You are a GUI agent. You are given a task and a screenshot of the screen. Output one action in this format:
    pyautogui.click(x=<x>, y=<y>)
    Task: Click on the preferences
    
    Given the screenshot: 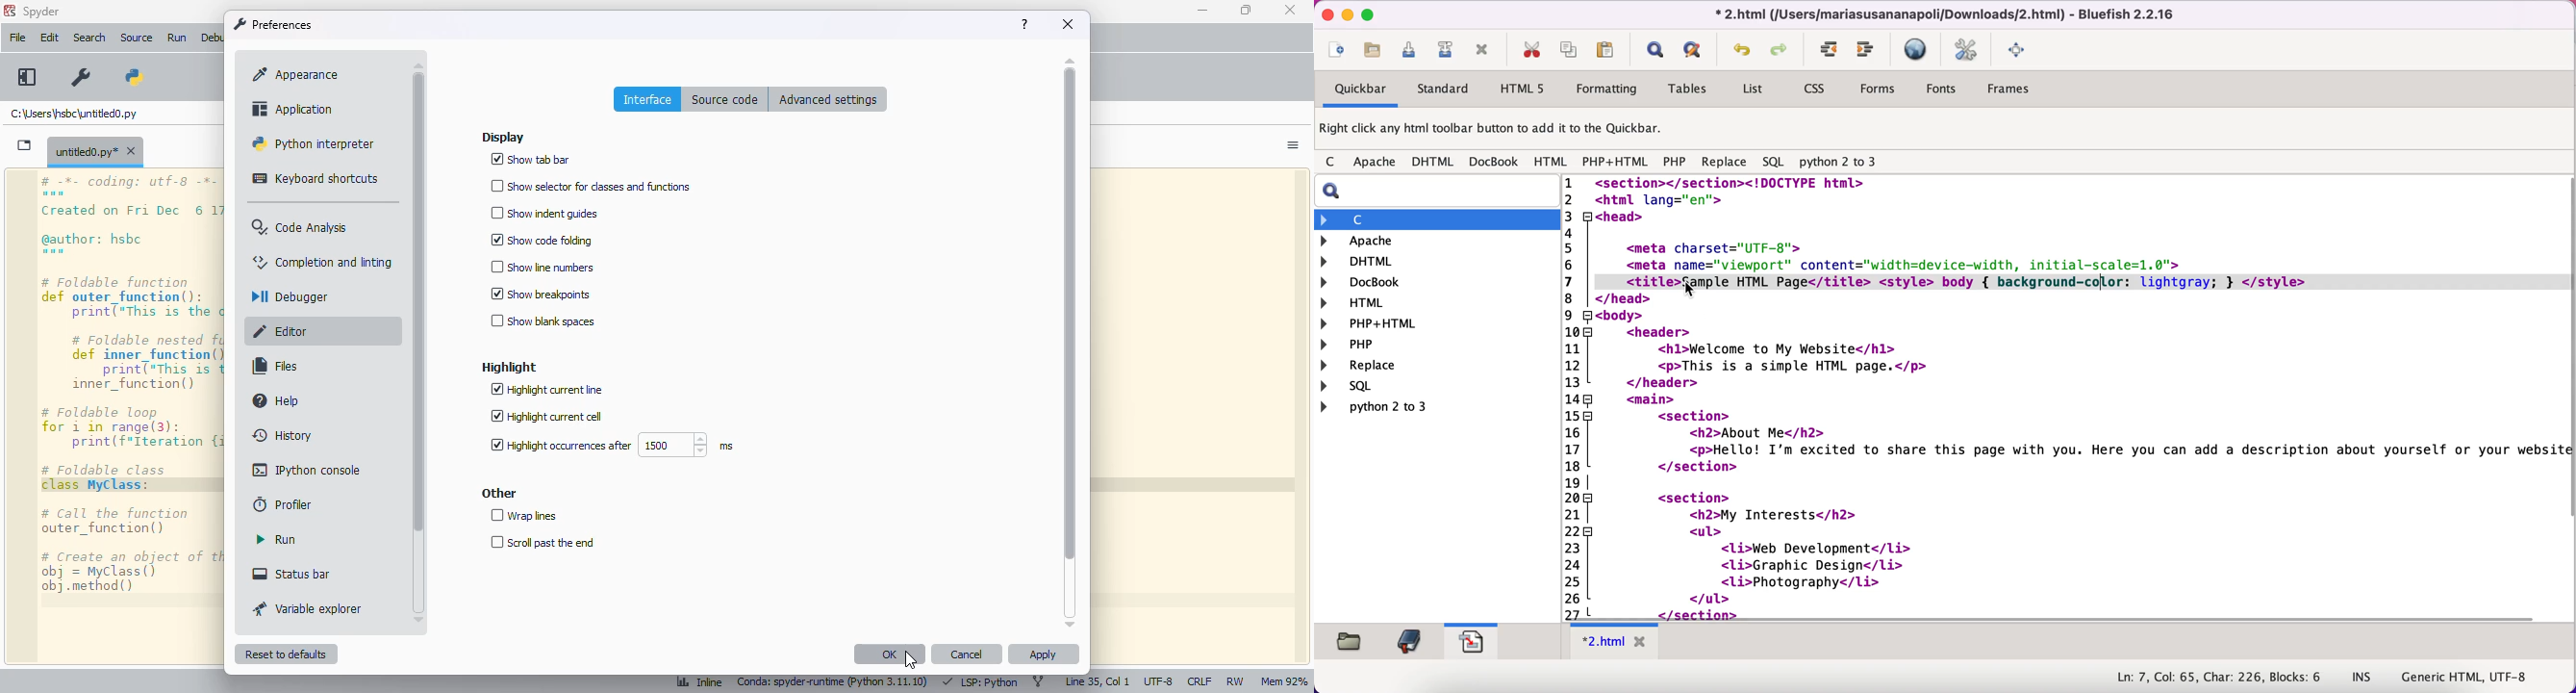 What is the action you would take?
    pyautogui.click(x=273, y=24)
    